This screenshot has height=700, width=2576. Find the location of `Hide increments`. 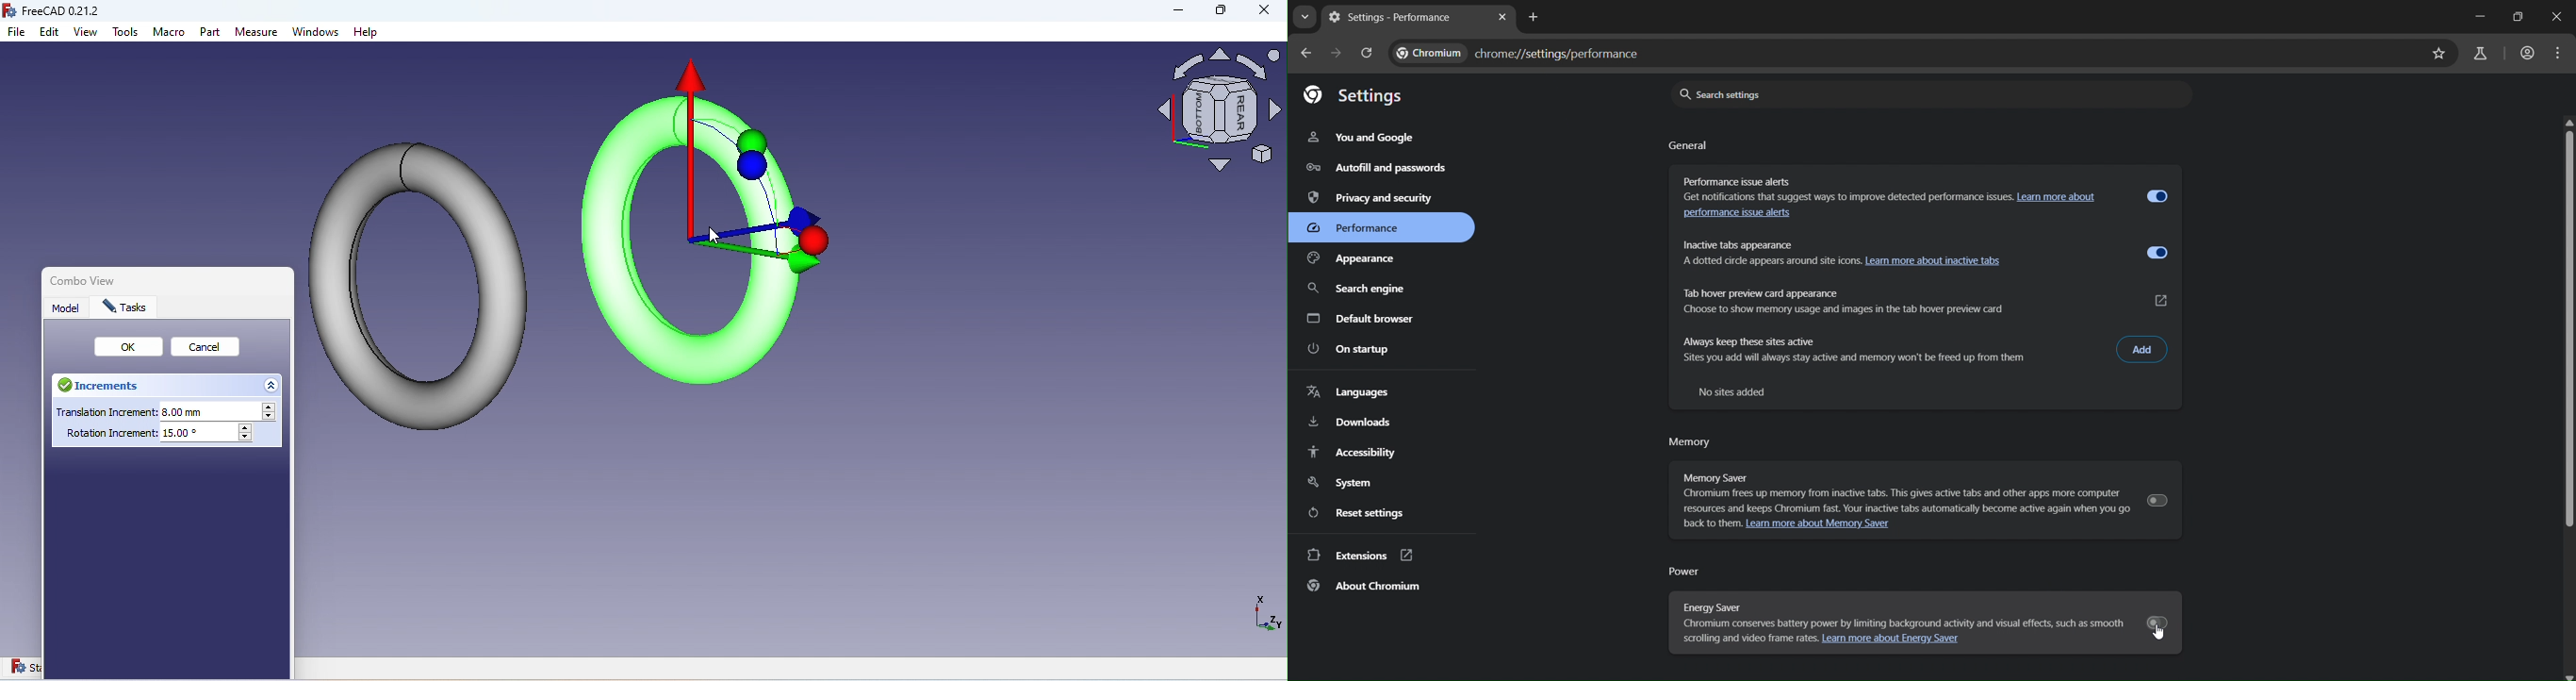

Hide increments is located at coordinates (272, 384).